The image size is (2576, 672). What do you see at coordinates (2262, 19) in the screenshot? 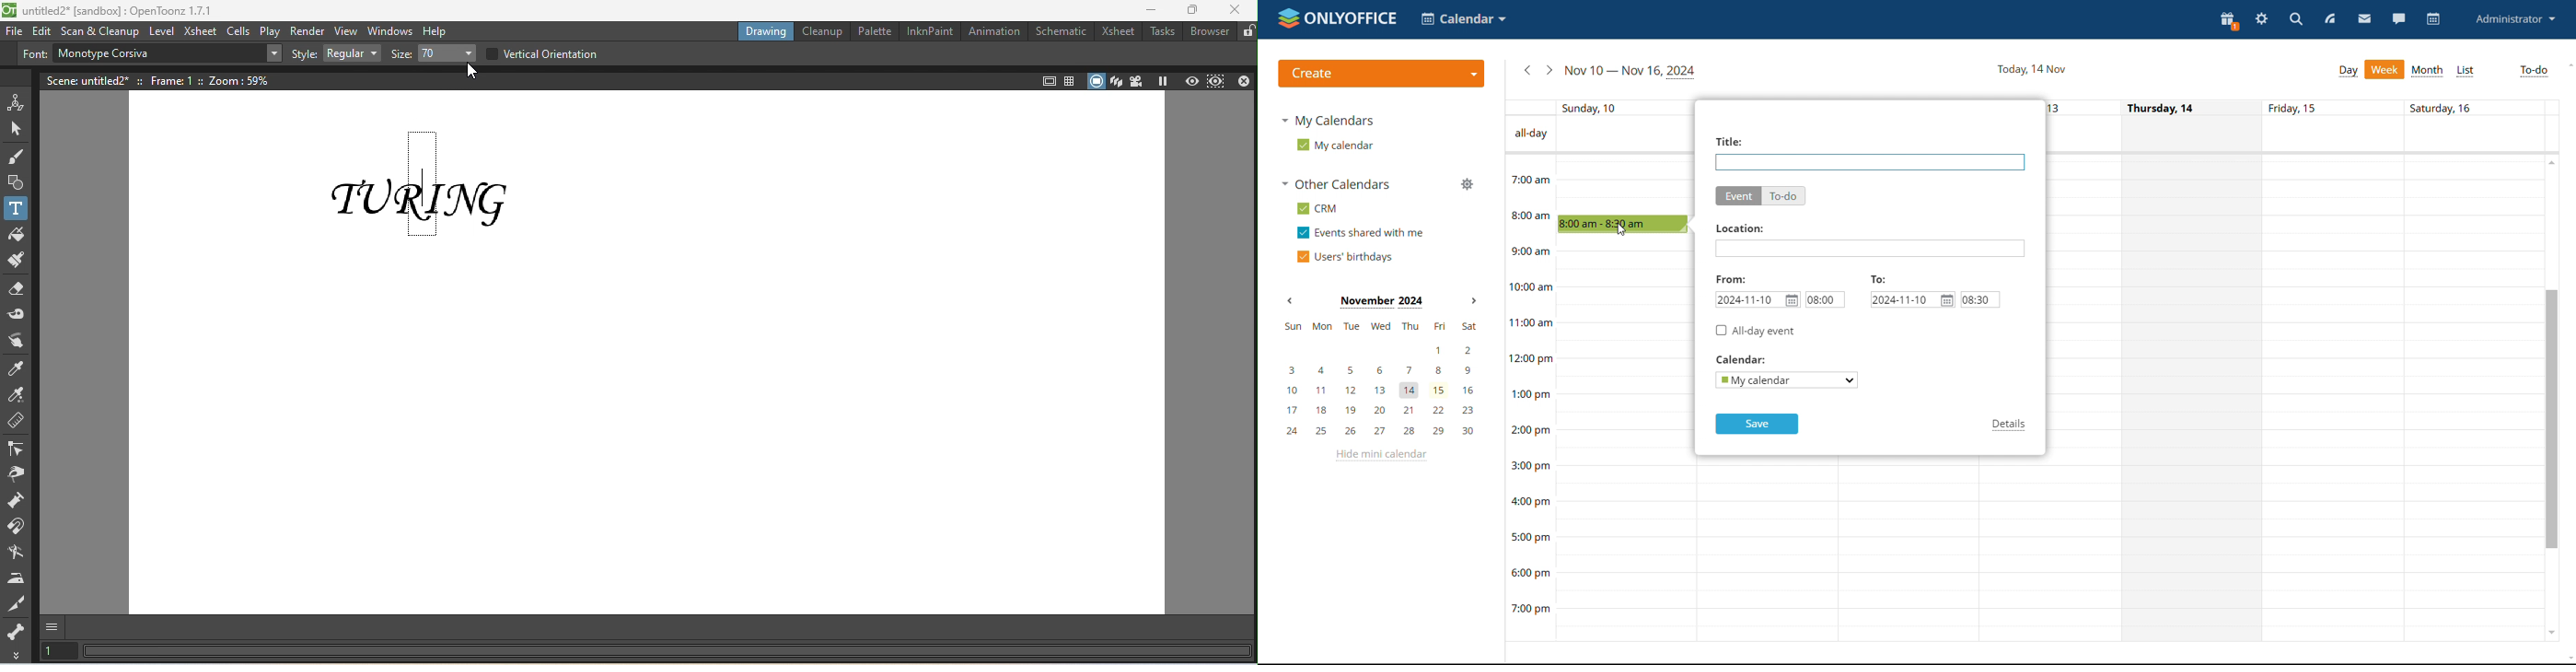
I see `settings` at bounding box center [2262, 19].